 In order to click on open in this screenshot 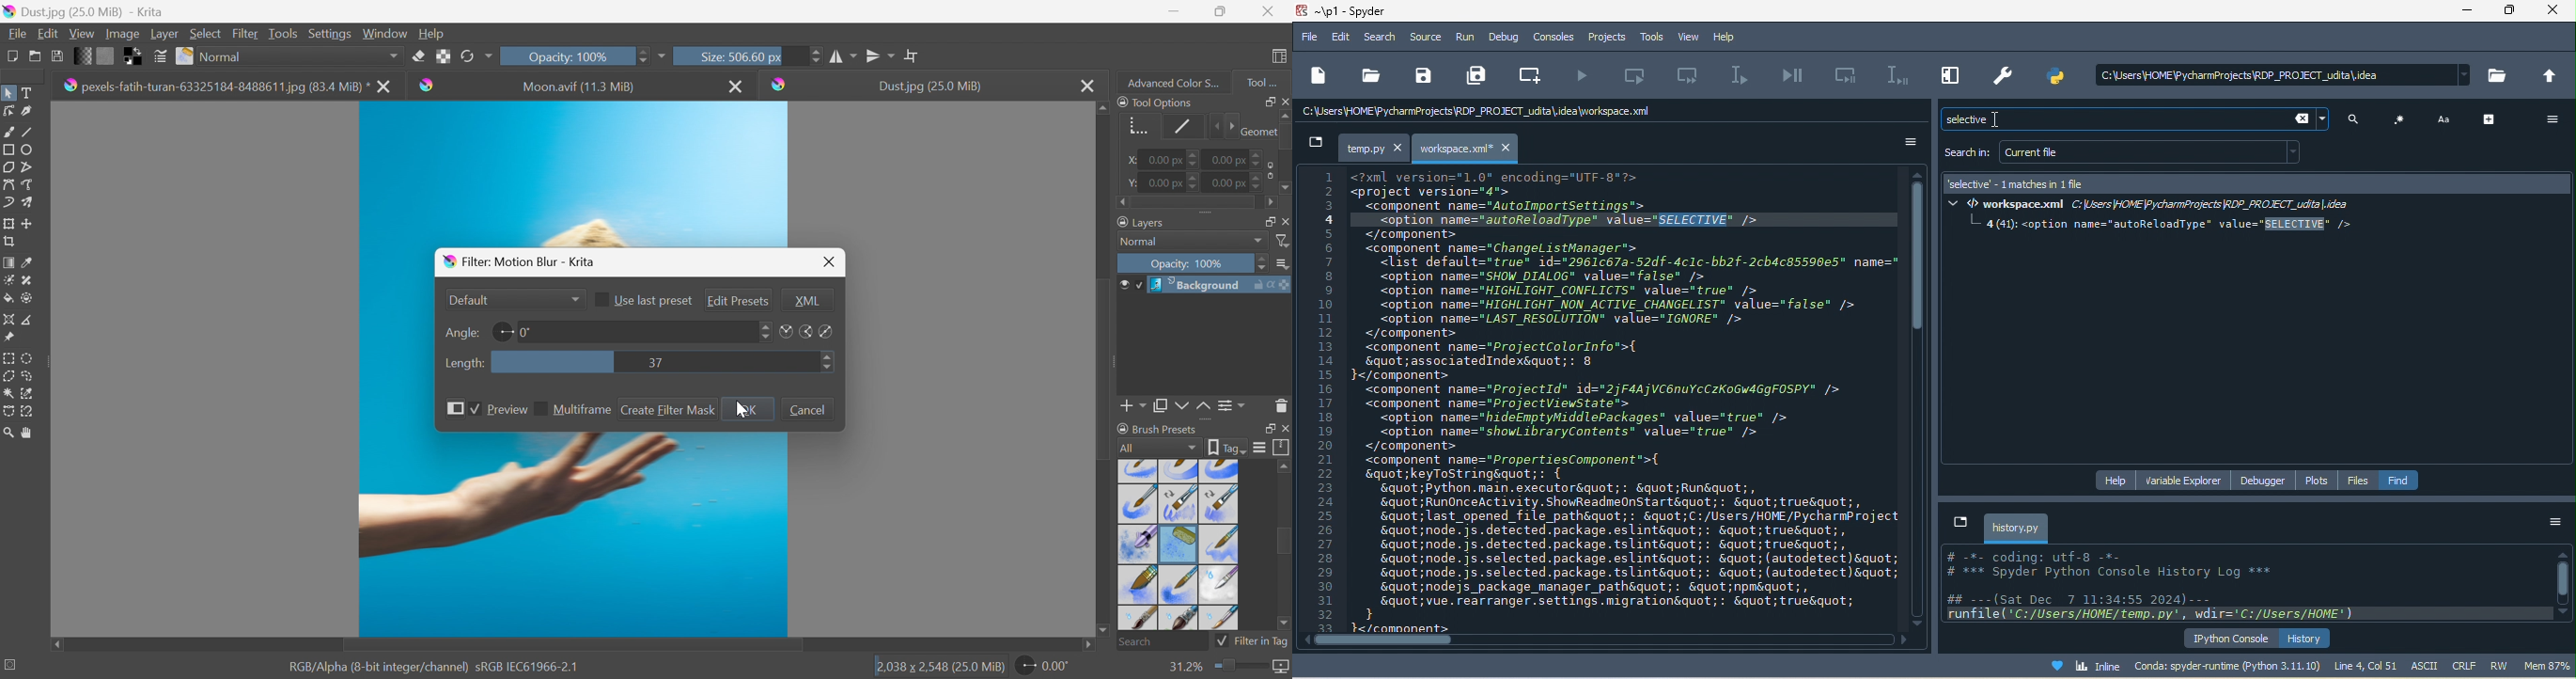, I will do `click(1370, 75)`.